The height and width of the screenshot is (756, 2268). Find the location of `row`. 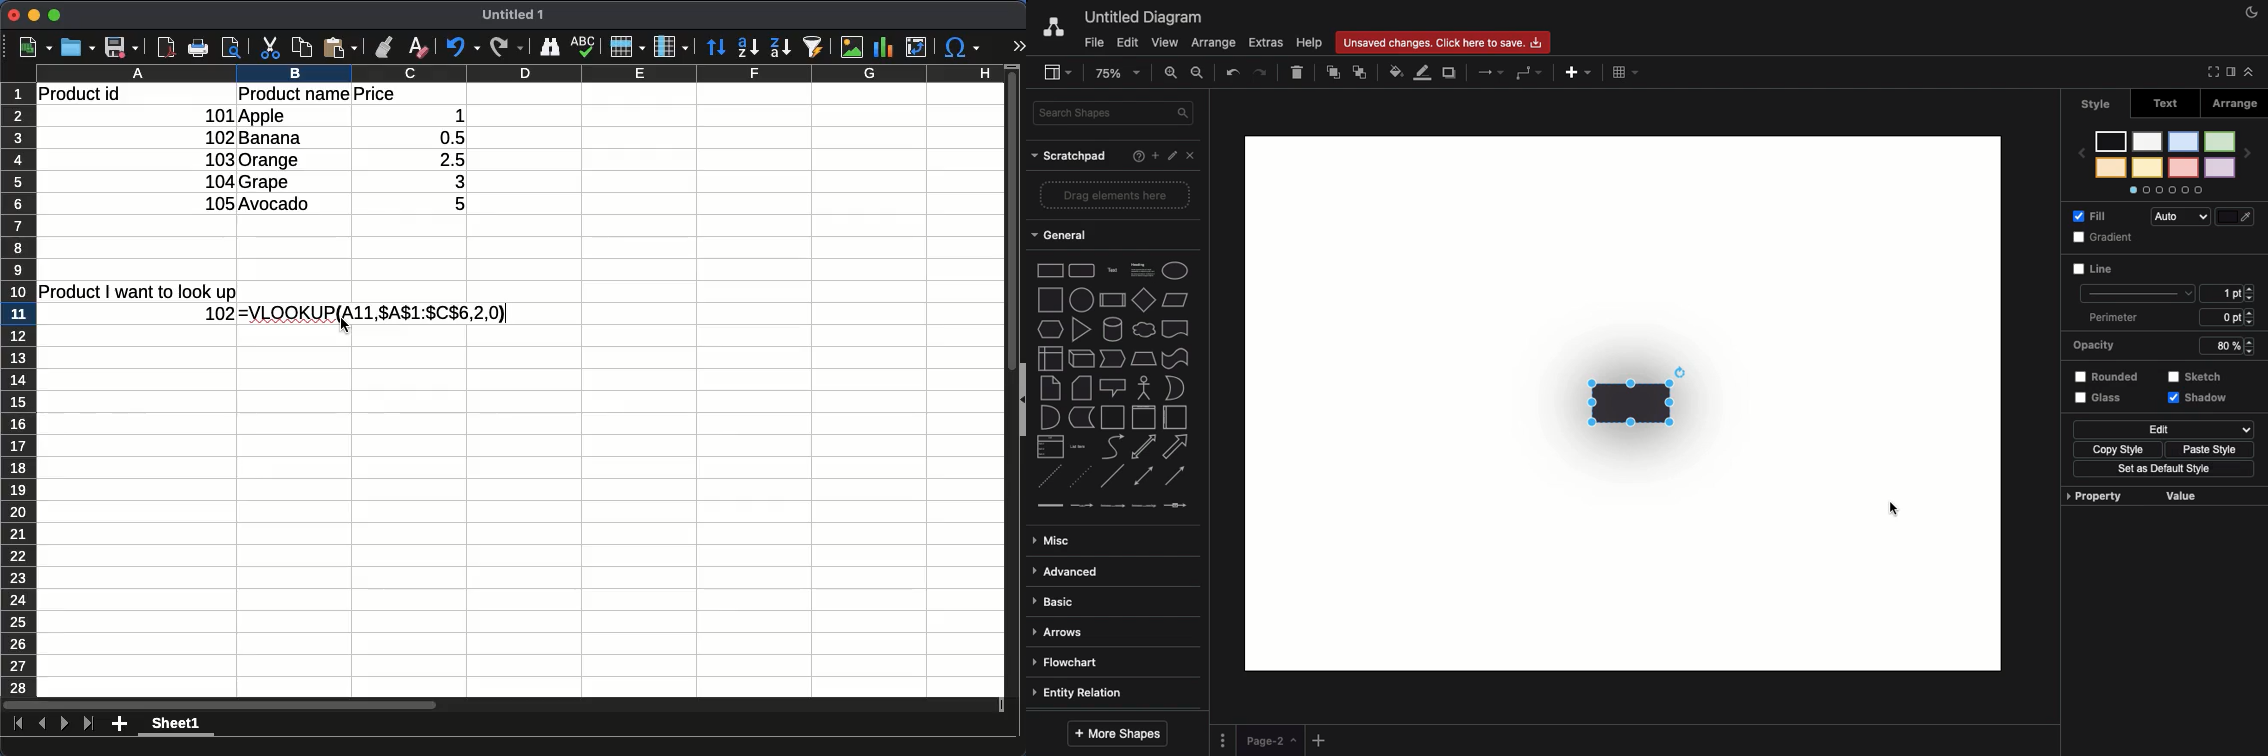

row is located at coordinates (18, 390).